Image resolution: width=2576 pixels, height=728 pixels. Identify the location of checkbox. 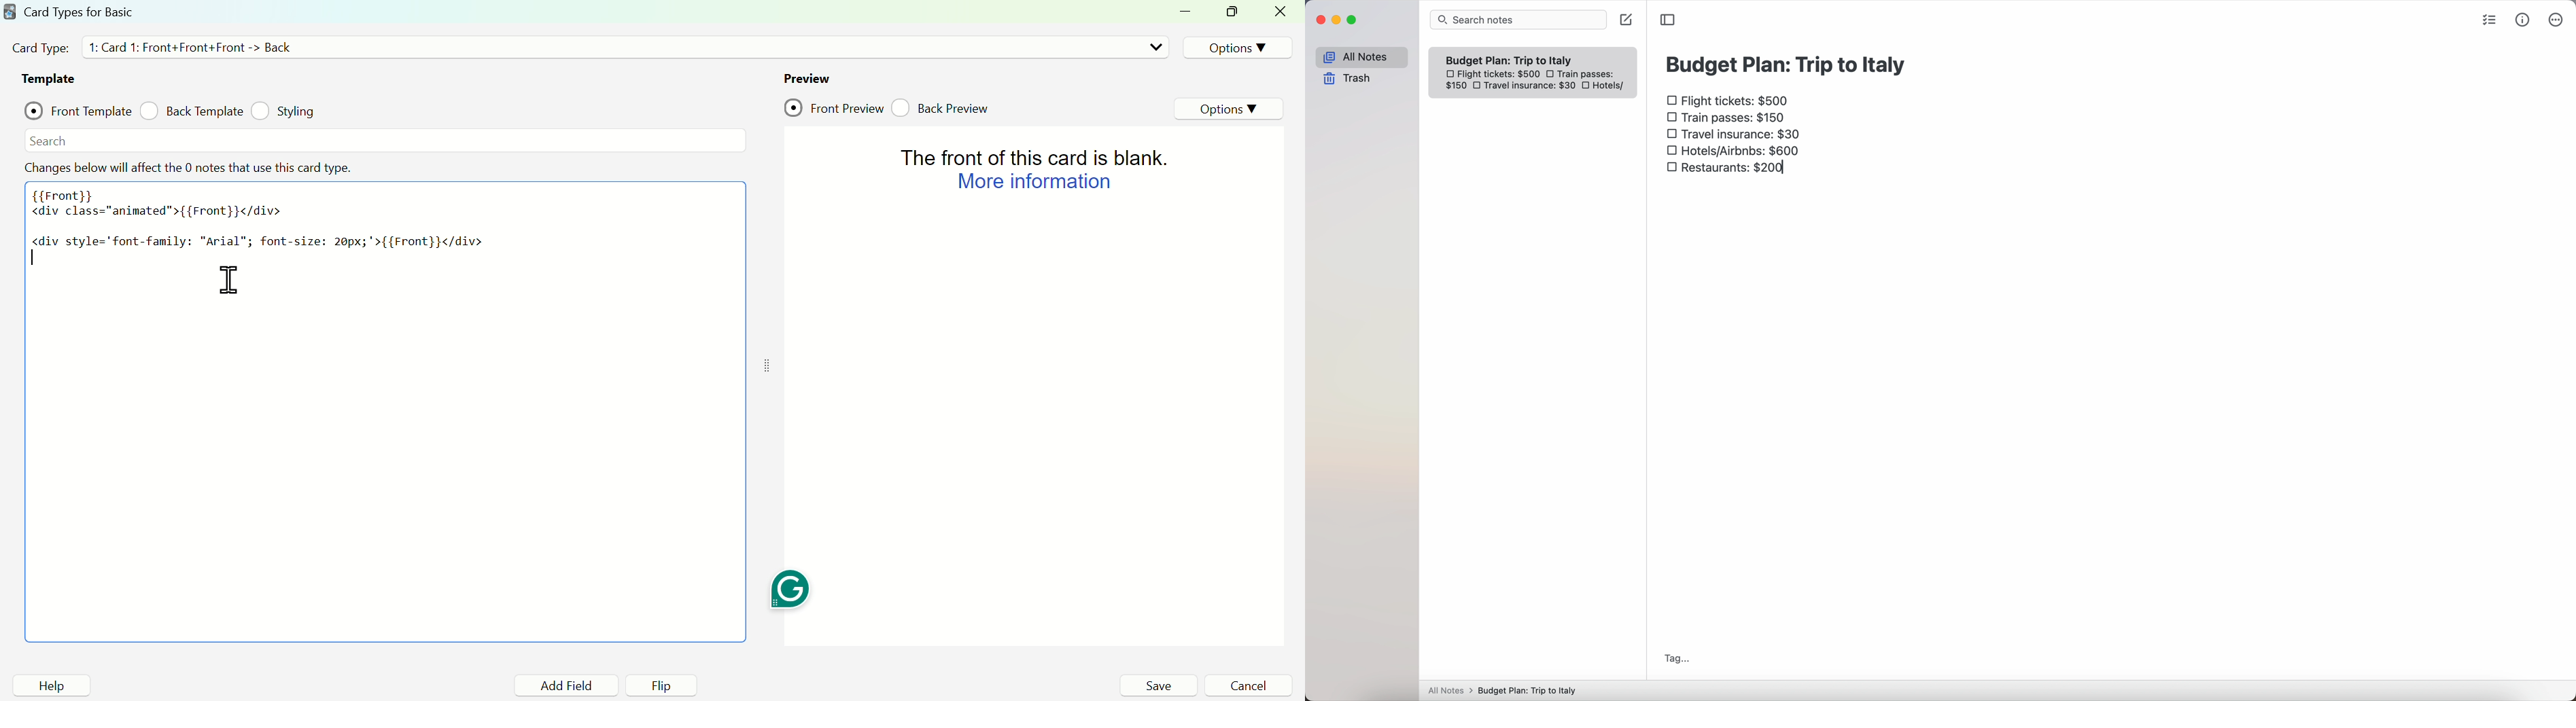
(1552, 74).